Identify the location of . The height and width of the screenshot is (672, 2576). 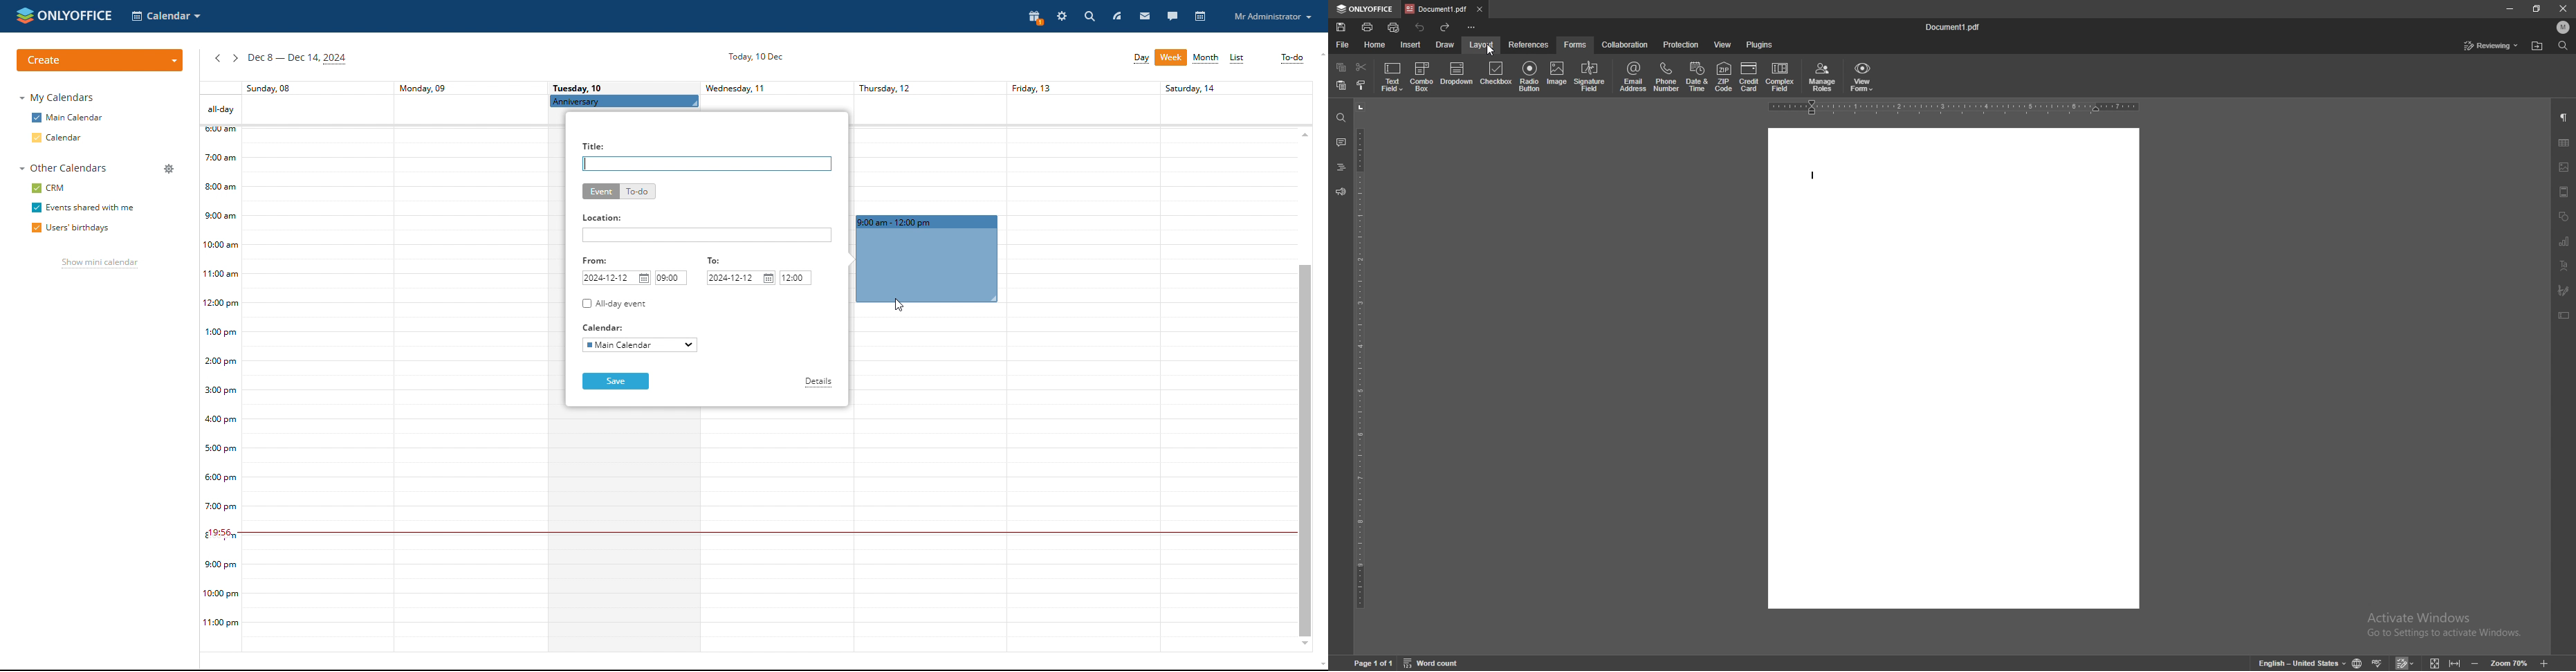
(1228, 364).